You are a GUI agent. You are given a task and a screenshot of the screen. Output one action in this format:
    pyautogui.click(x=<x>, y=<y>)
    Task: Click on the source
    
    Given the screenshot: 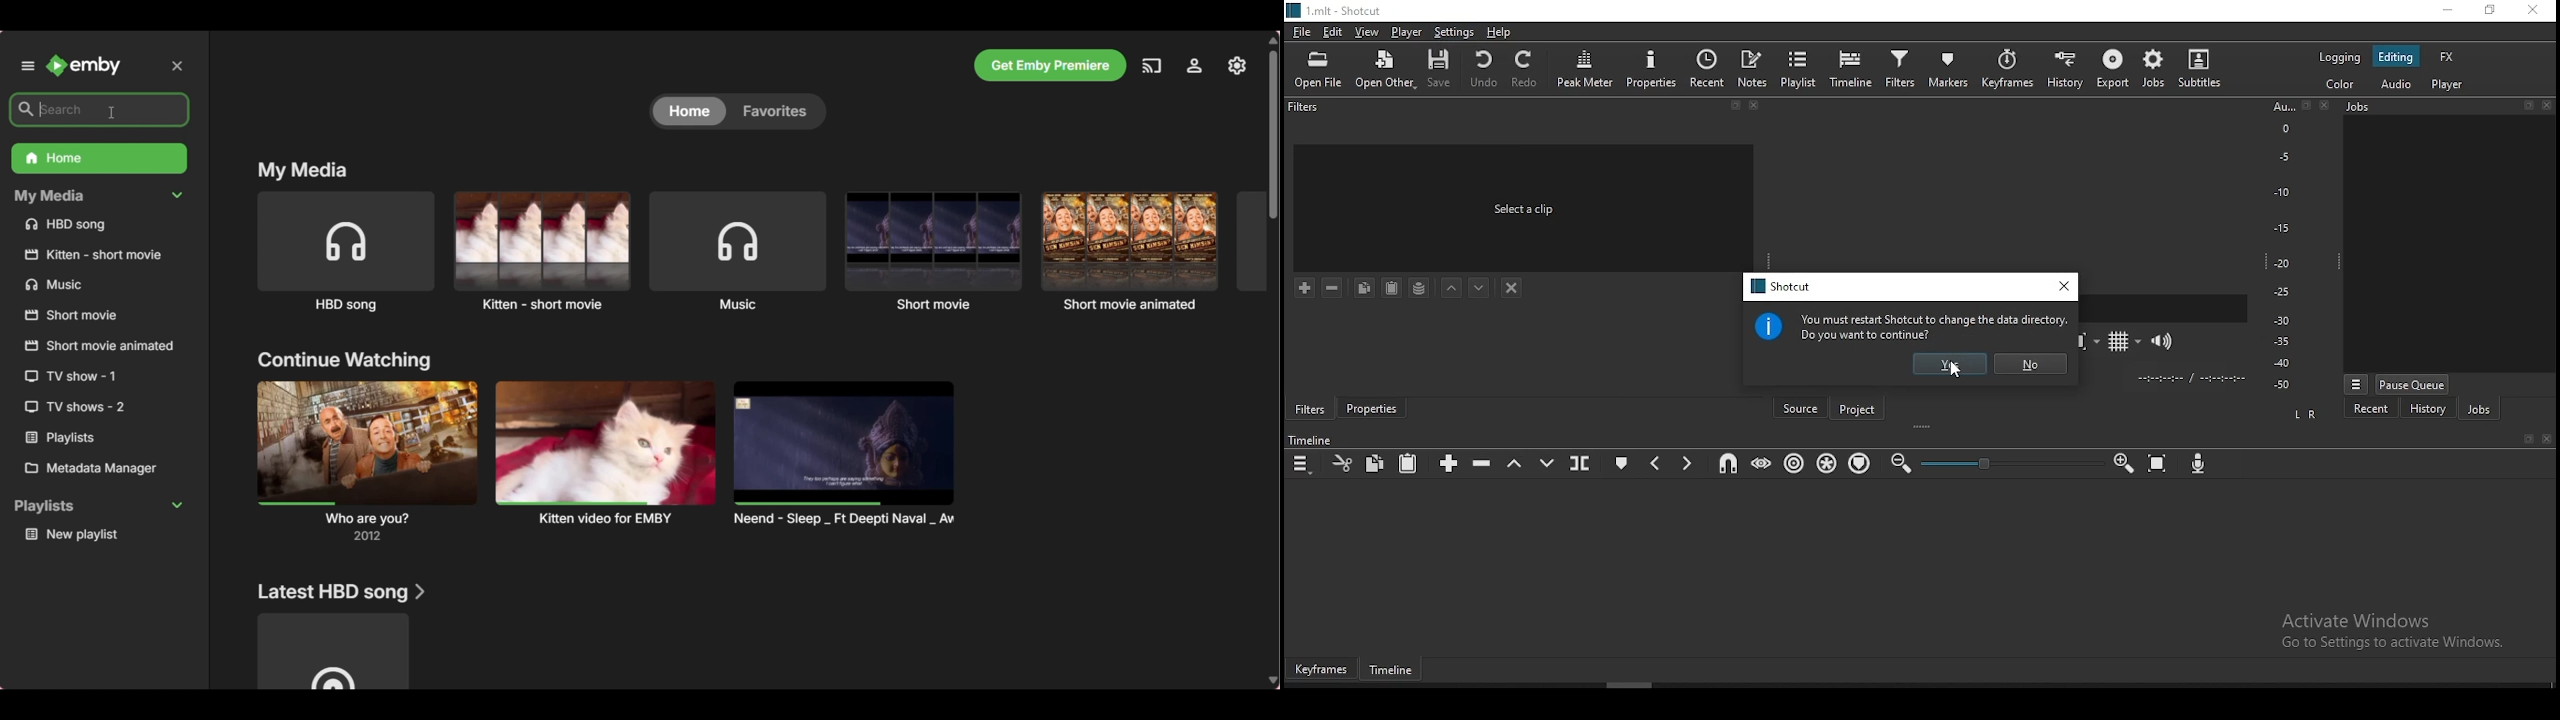 What is the action you would take?
    pyautogui.click(x=1799, y=406)
    